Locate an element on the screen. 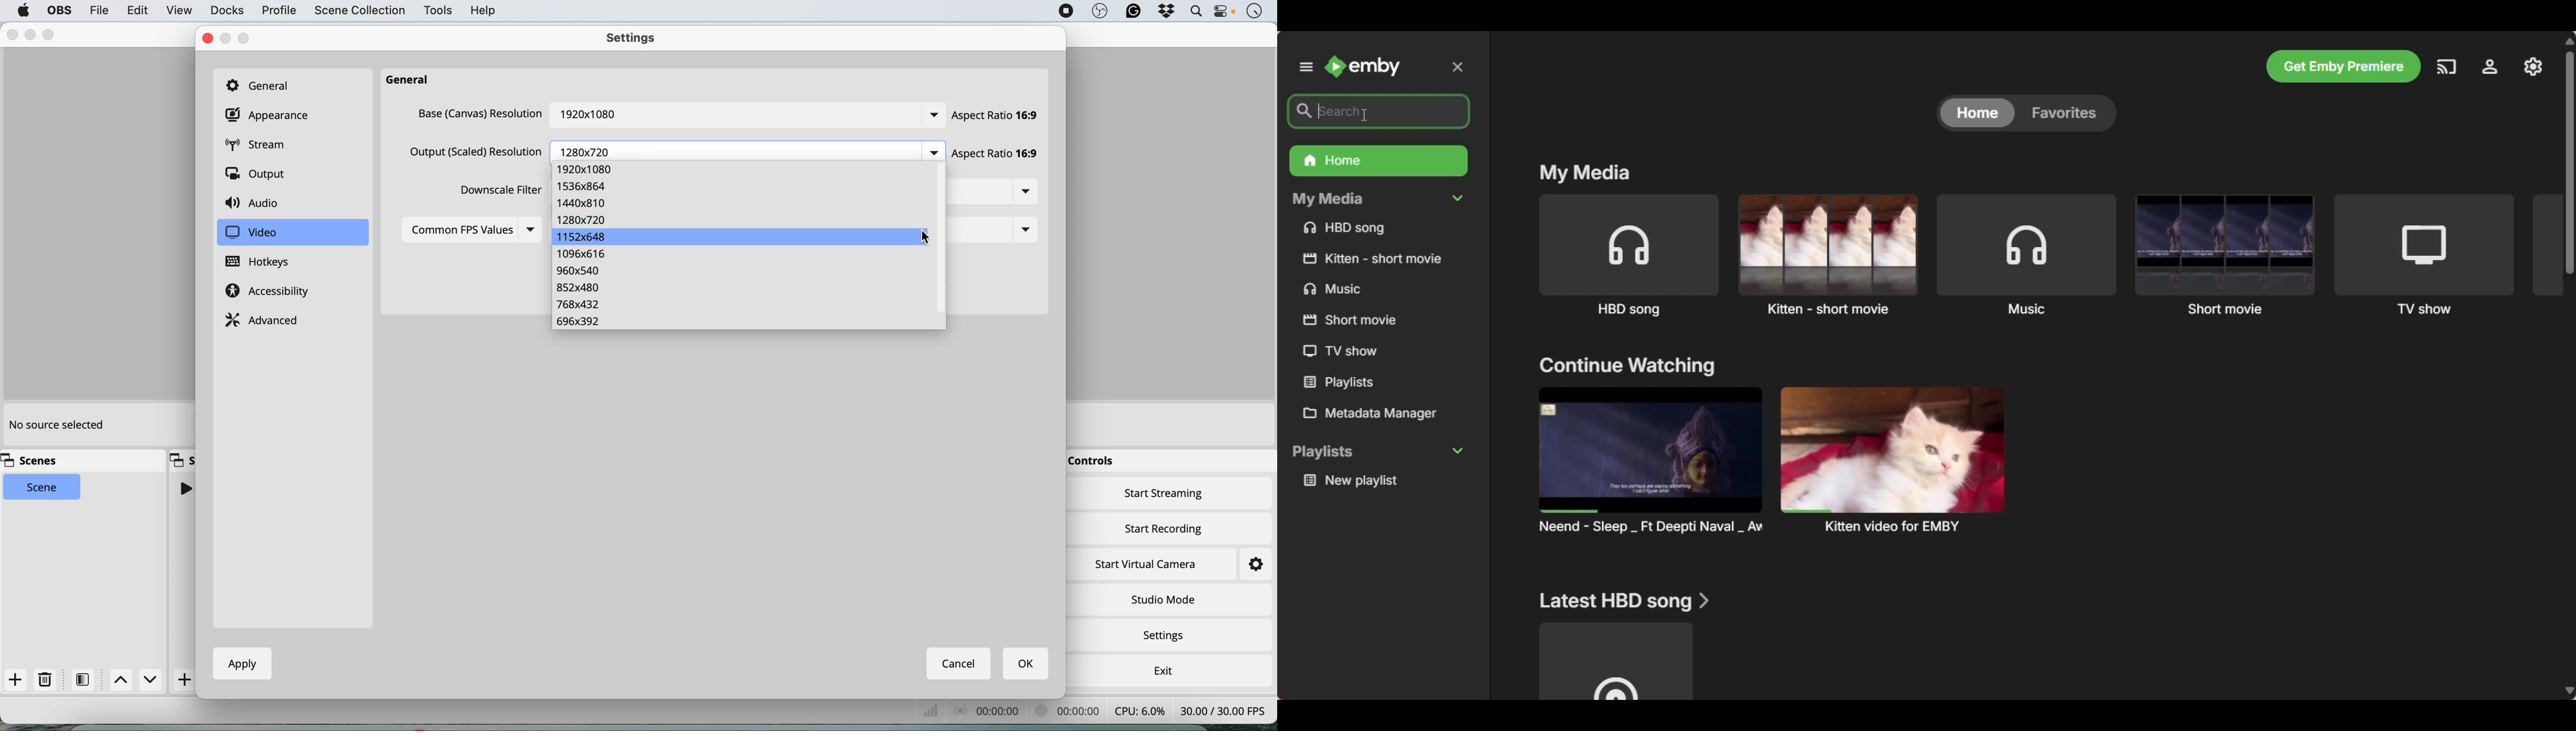 The height and width of the screenshot is (756, 2576). 1440x810 is located at coordinates (584, 202).